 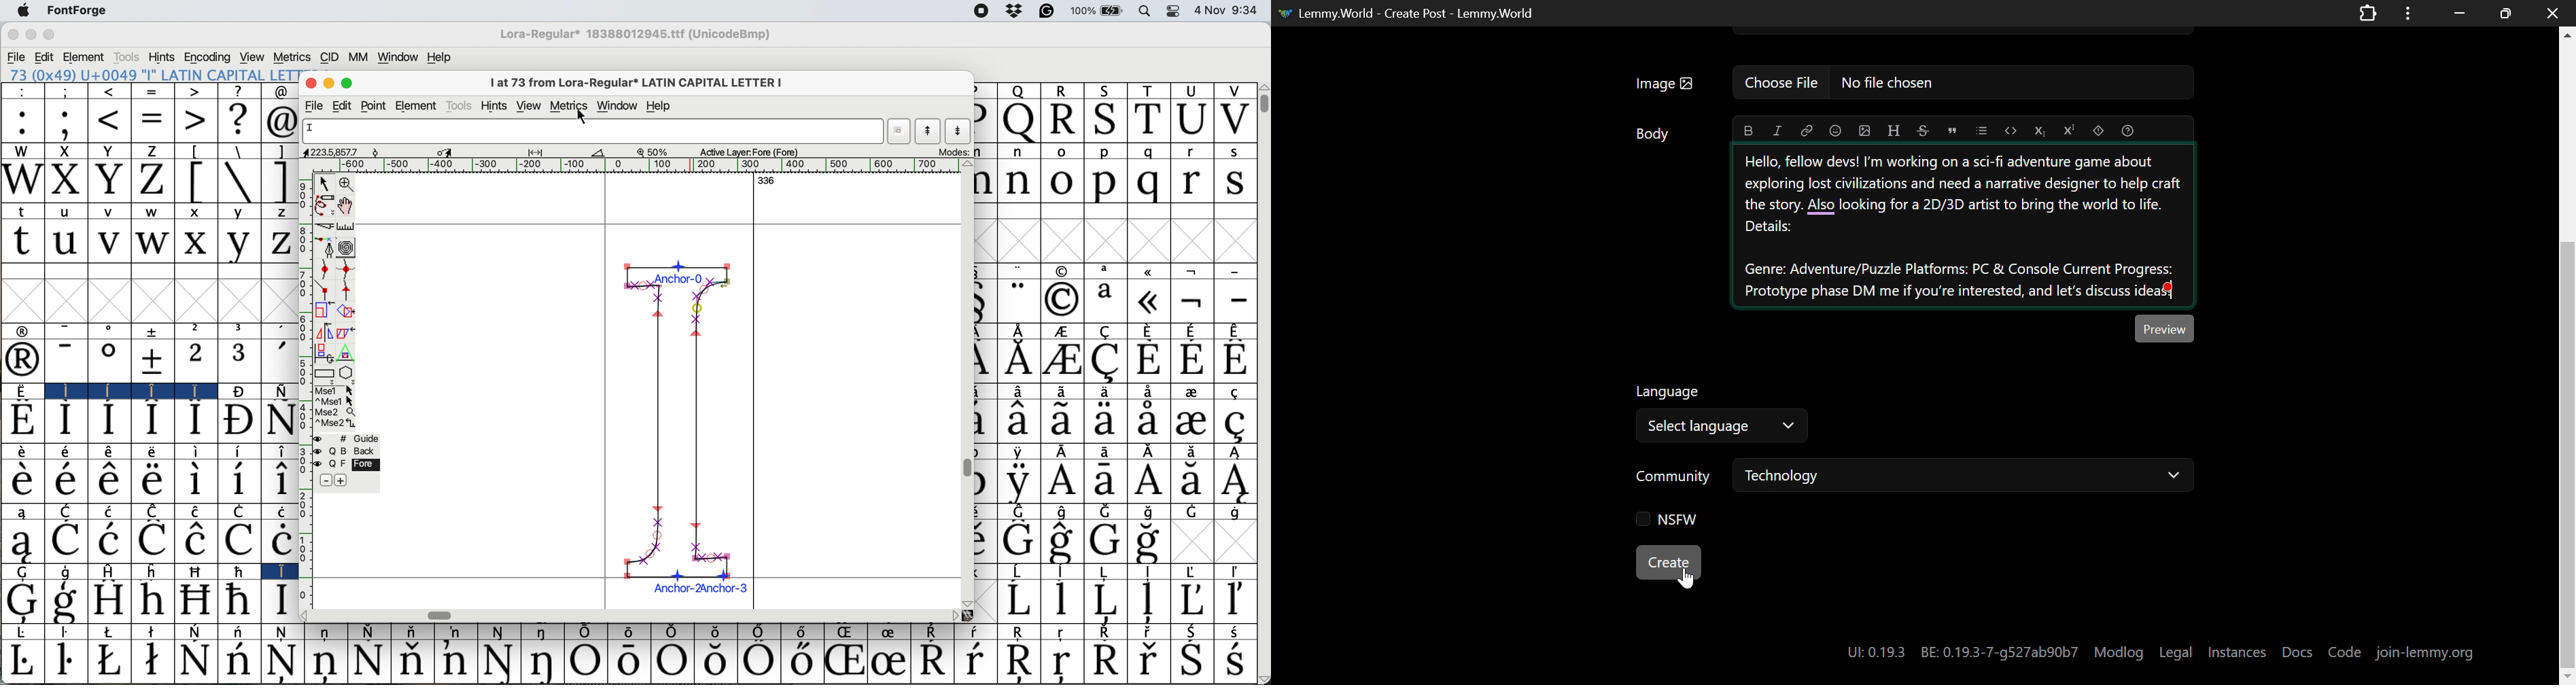 What do you see at coordinates (347, 225) in the screenshot?
I see `measure distance` at bounding box center [347, 225].